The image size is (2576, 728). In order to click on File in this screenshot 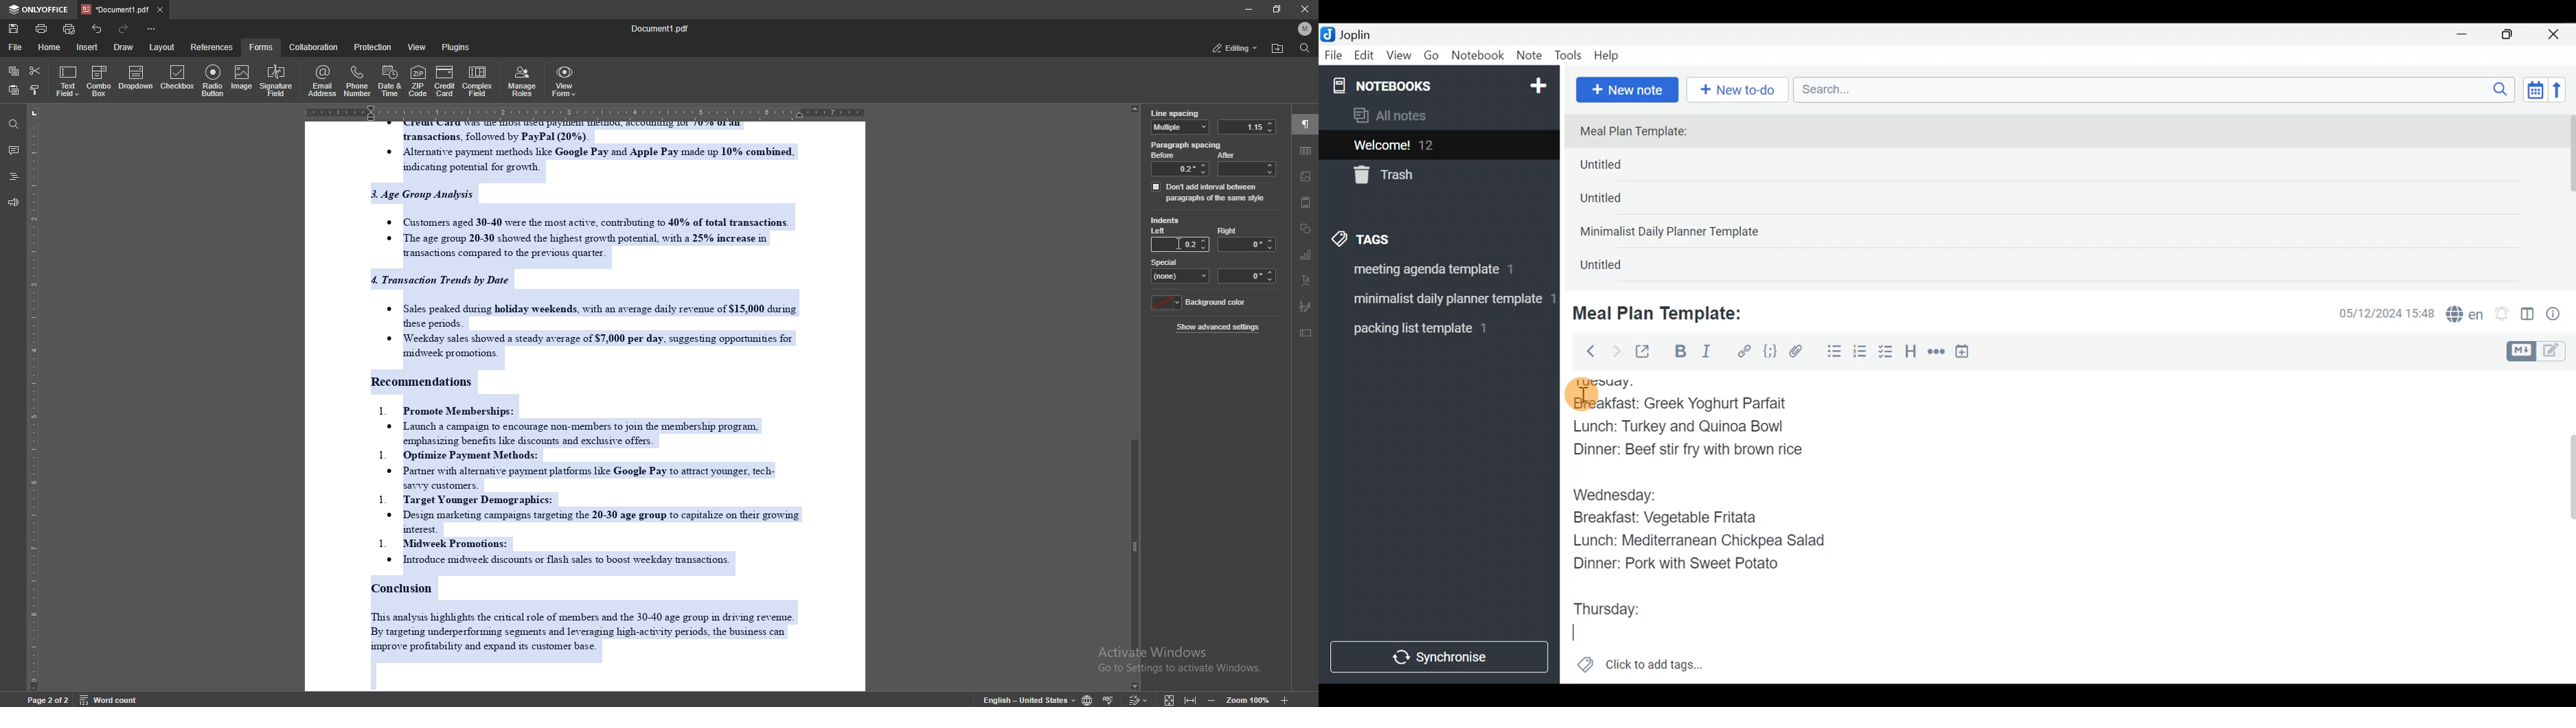, I will do `click(1334, 56)`.